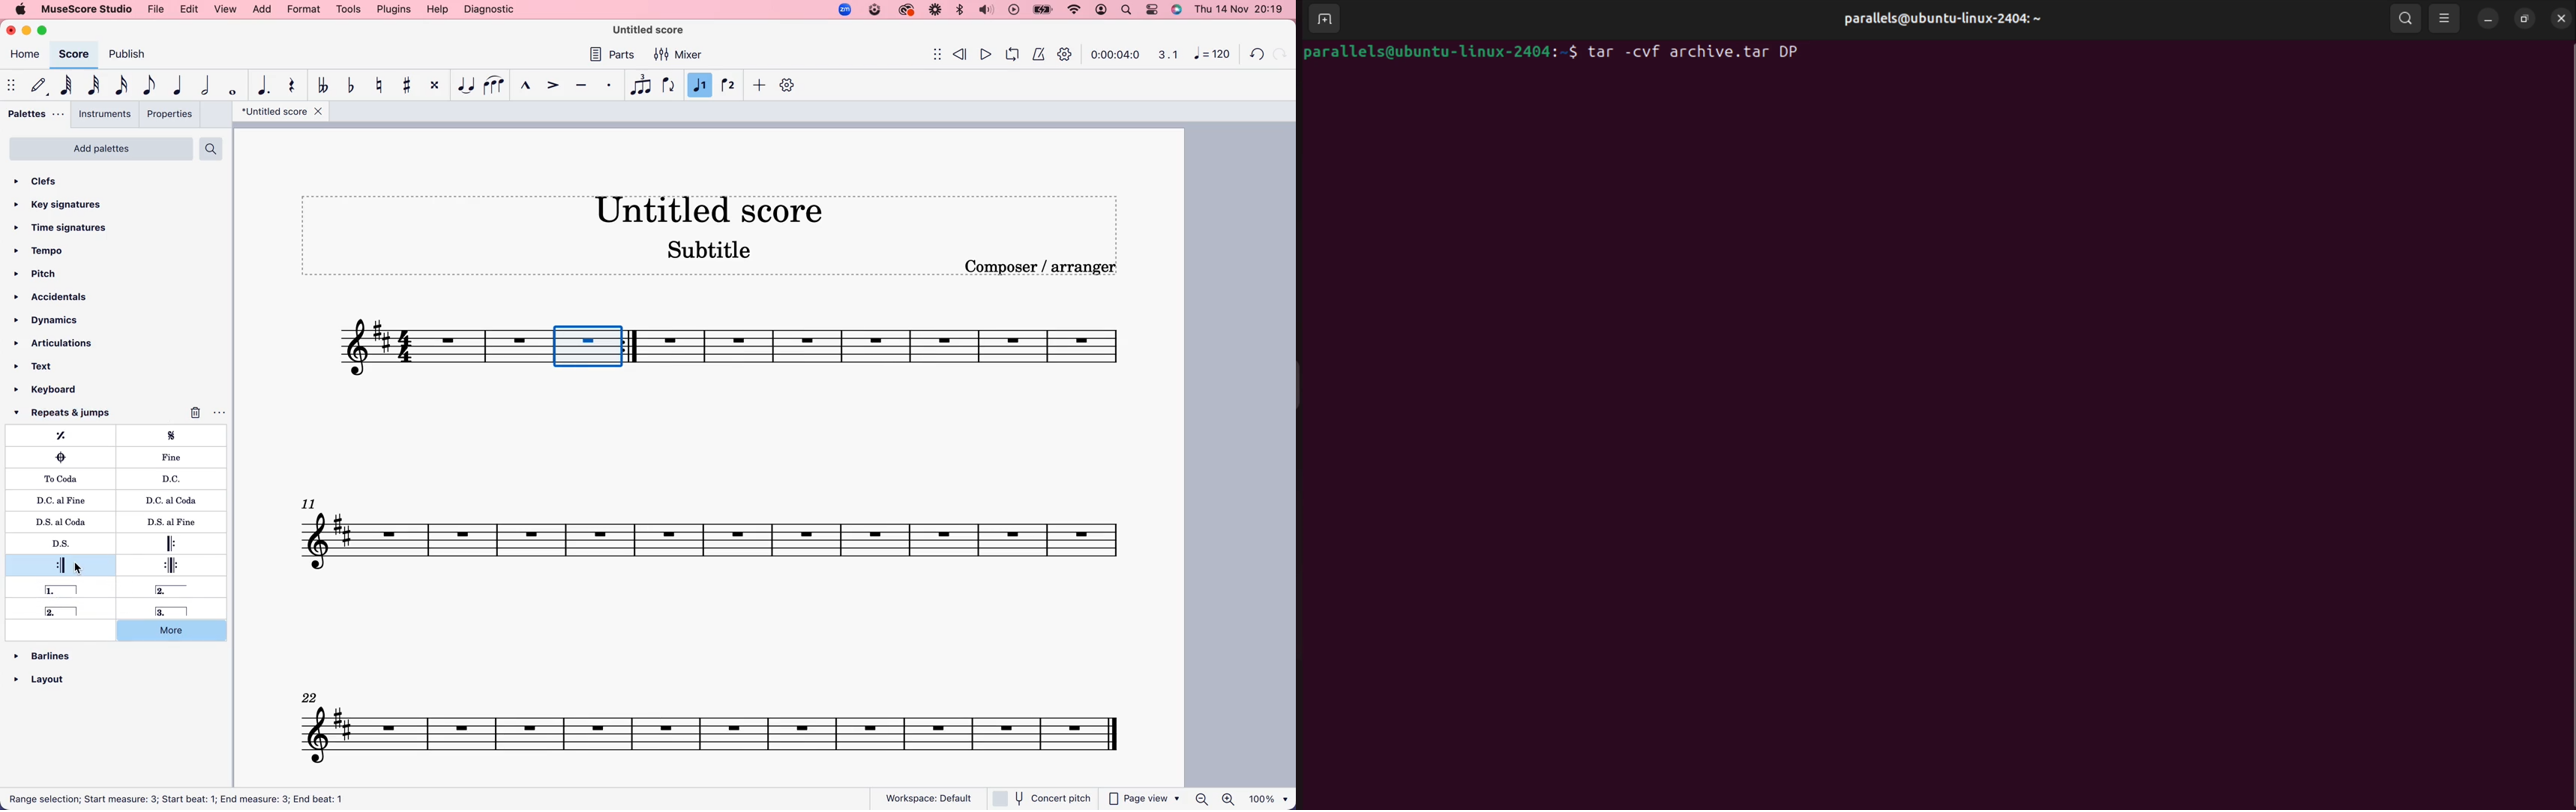 The image size is (2576, 812). What do you see at coordinates (1076, 10) in the screenshot?
I see `wifi` at bounding box center [1076, 10].